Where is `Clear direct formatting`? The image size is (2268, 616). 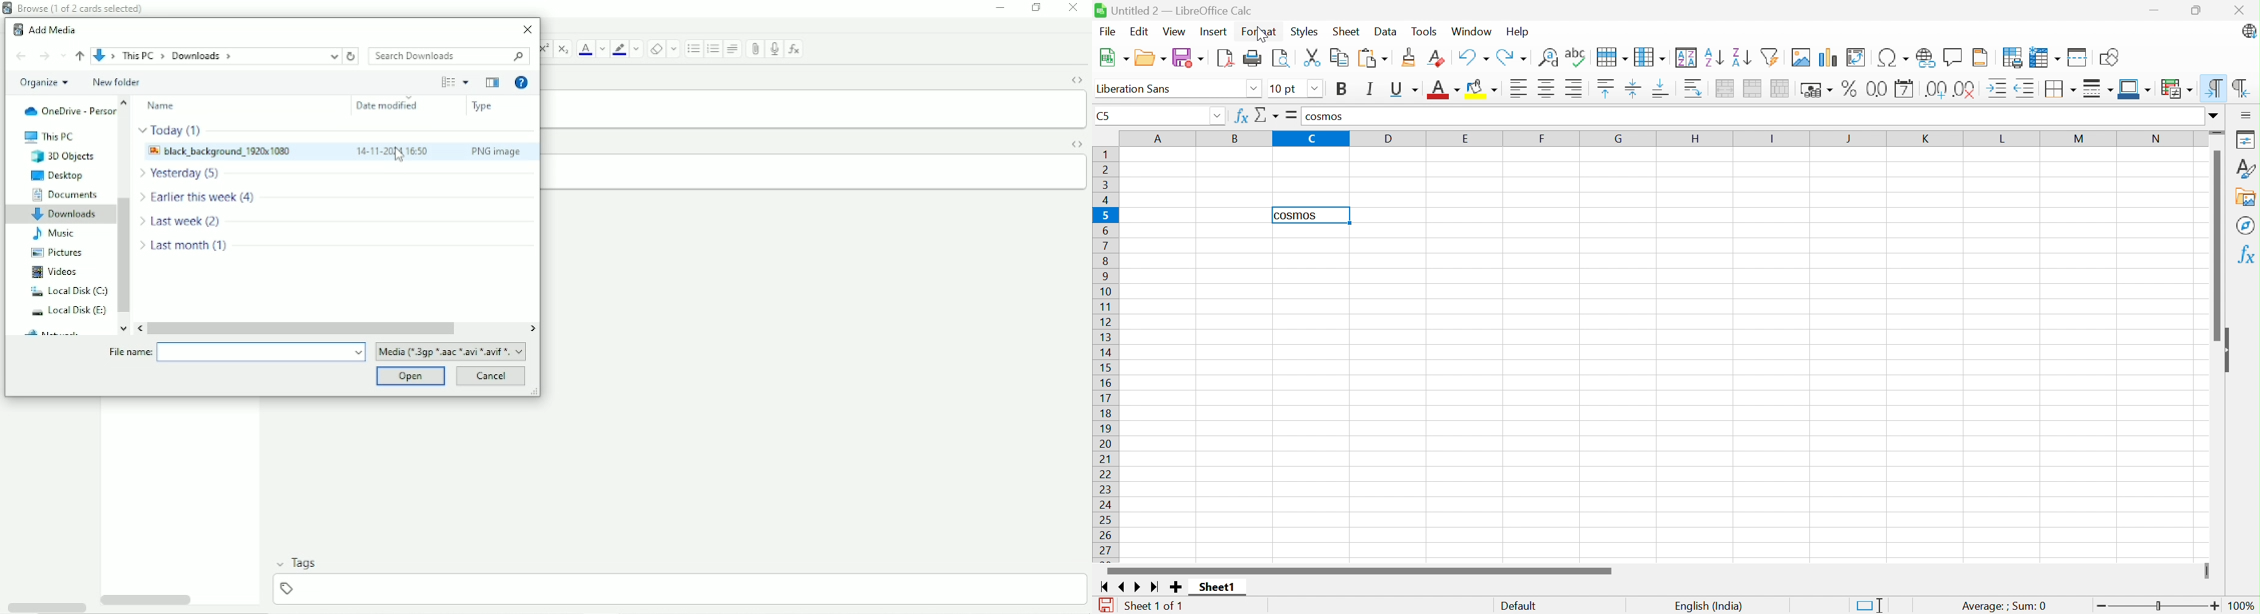
Clear direct formatting is located at coordinates (1436, 58).